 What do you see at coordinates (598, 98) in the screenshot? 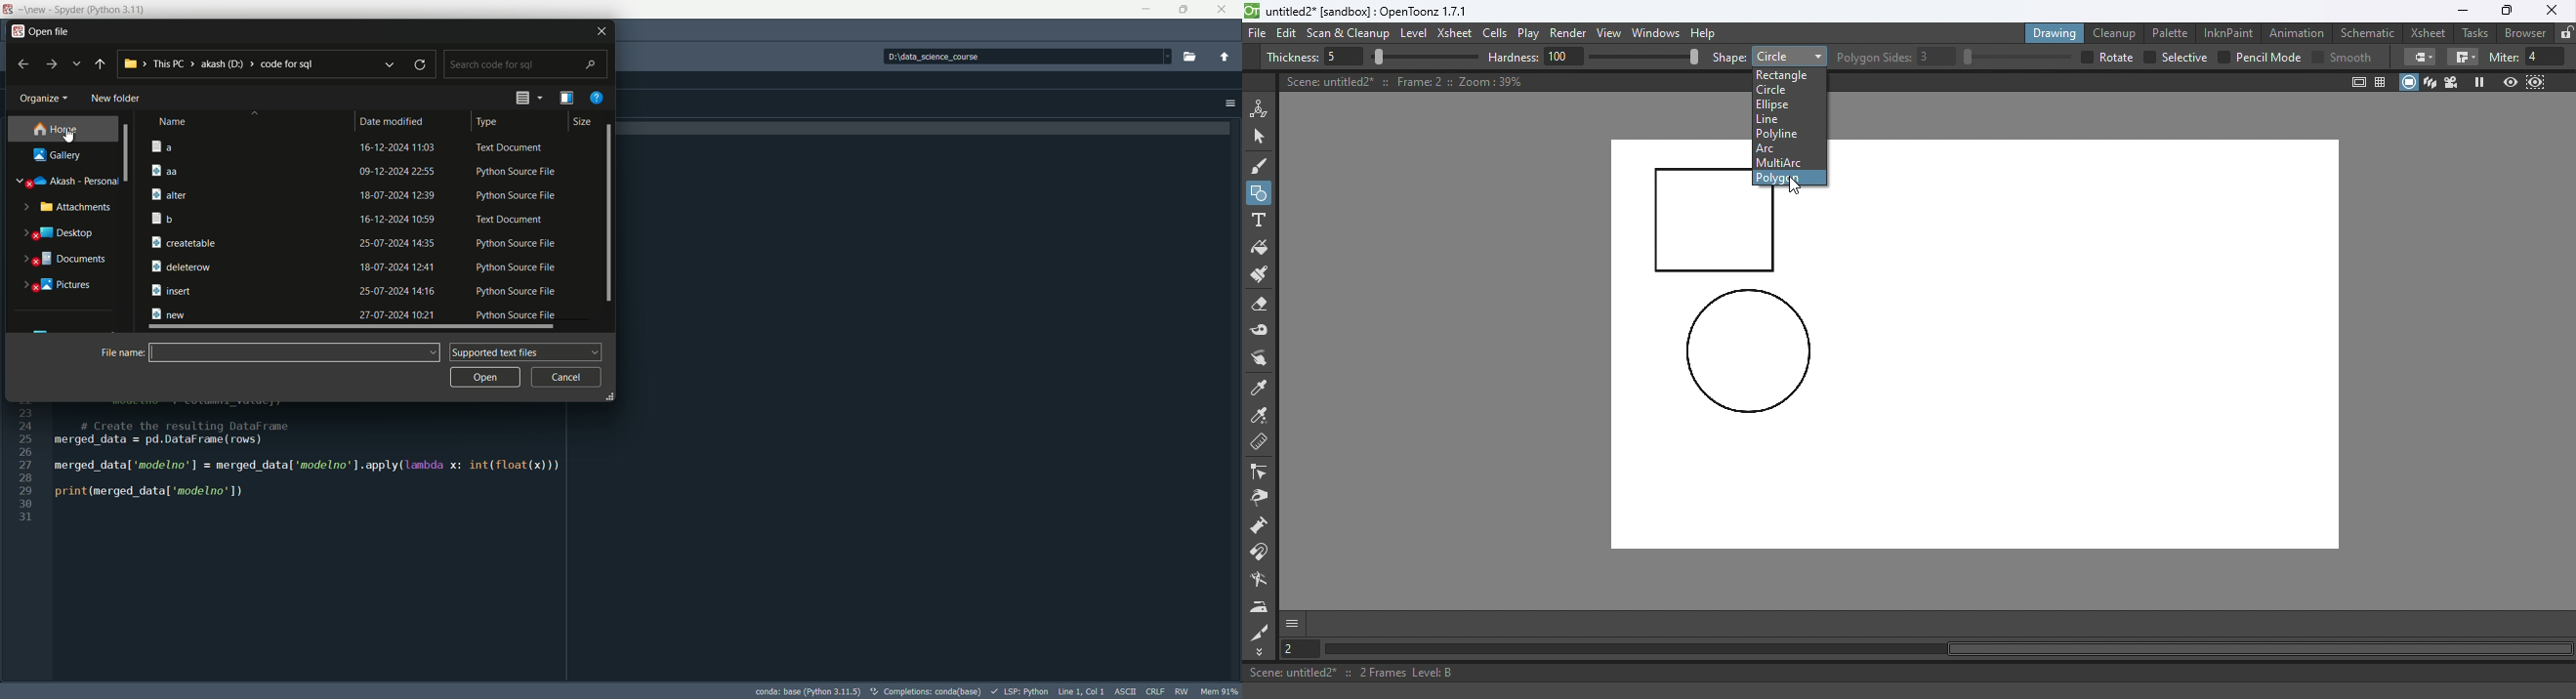
I see `get help` at bounding box center [598, 98].